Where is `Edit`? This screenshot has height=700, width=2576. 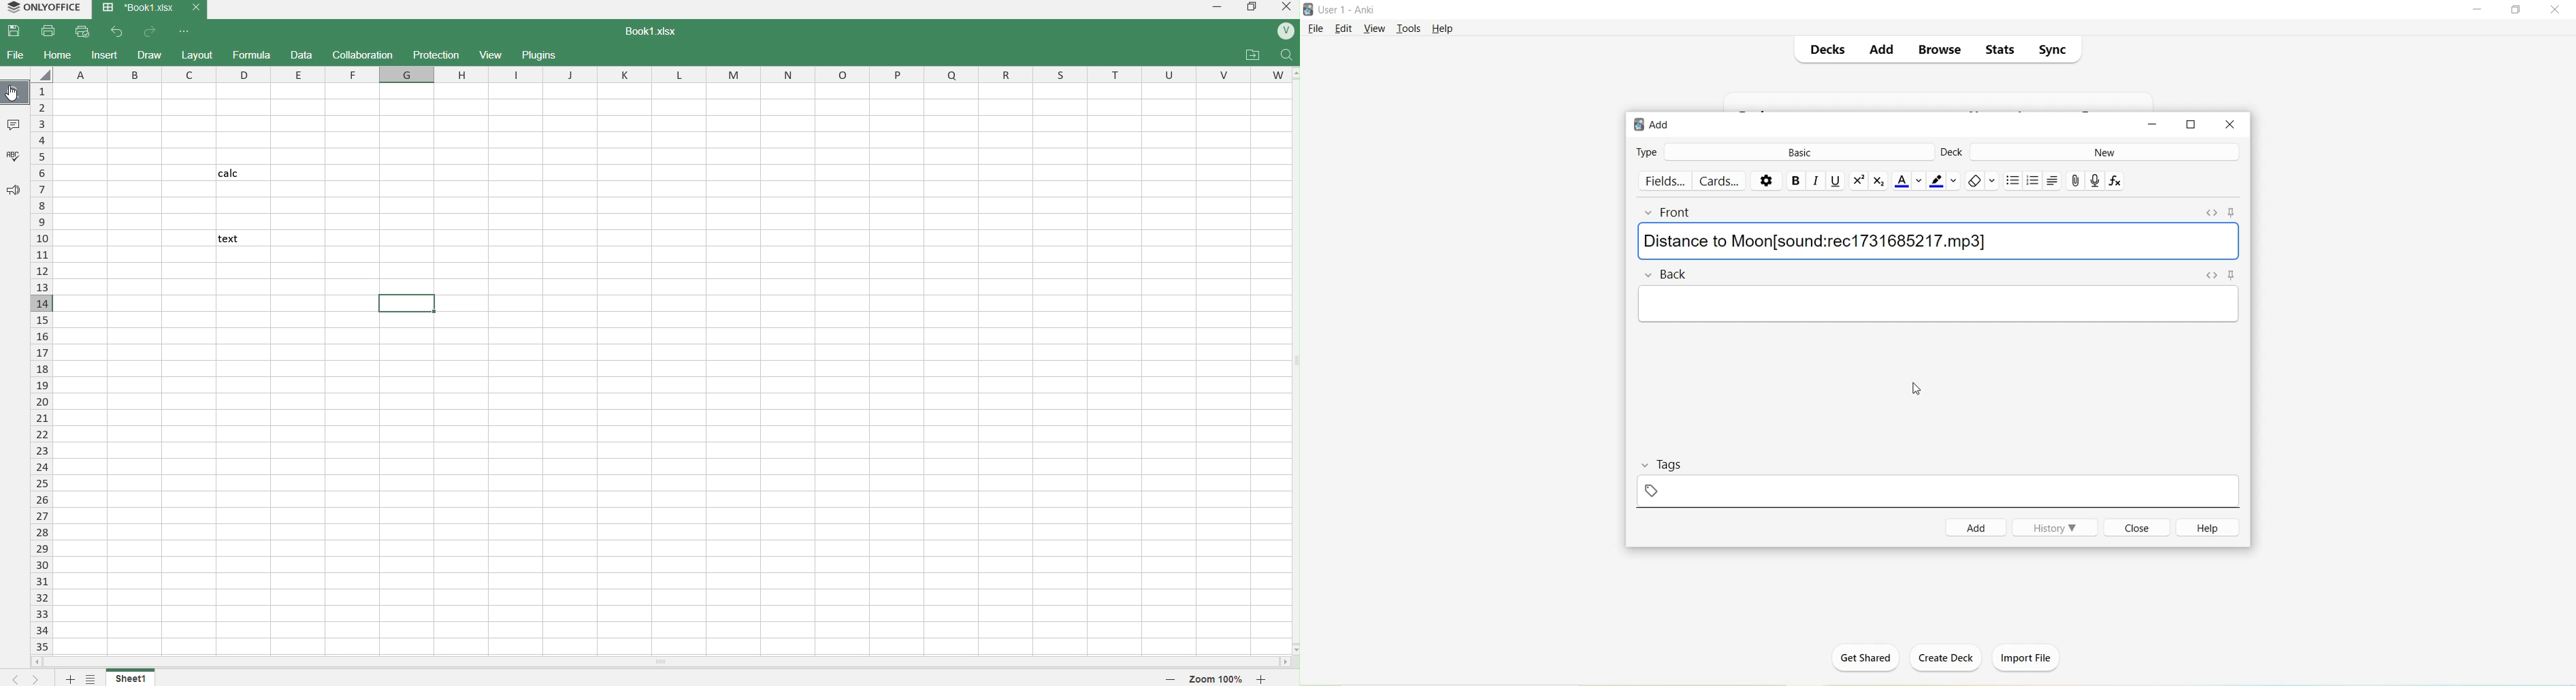
Edit is located at coordinates (1347, 29).